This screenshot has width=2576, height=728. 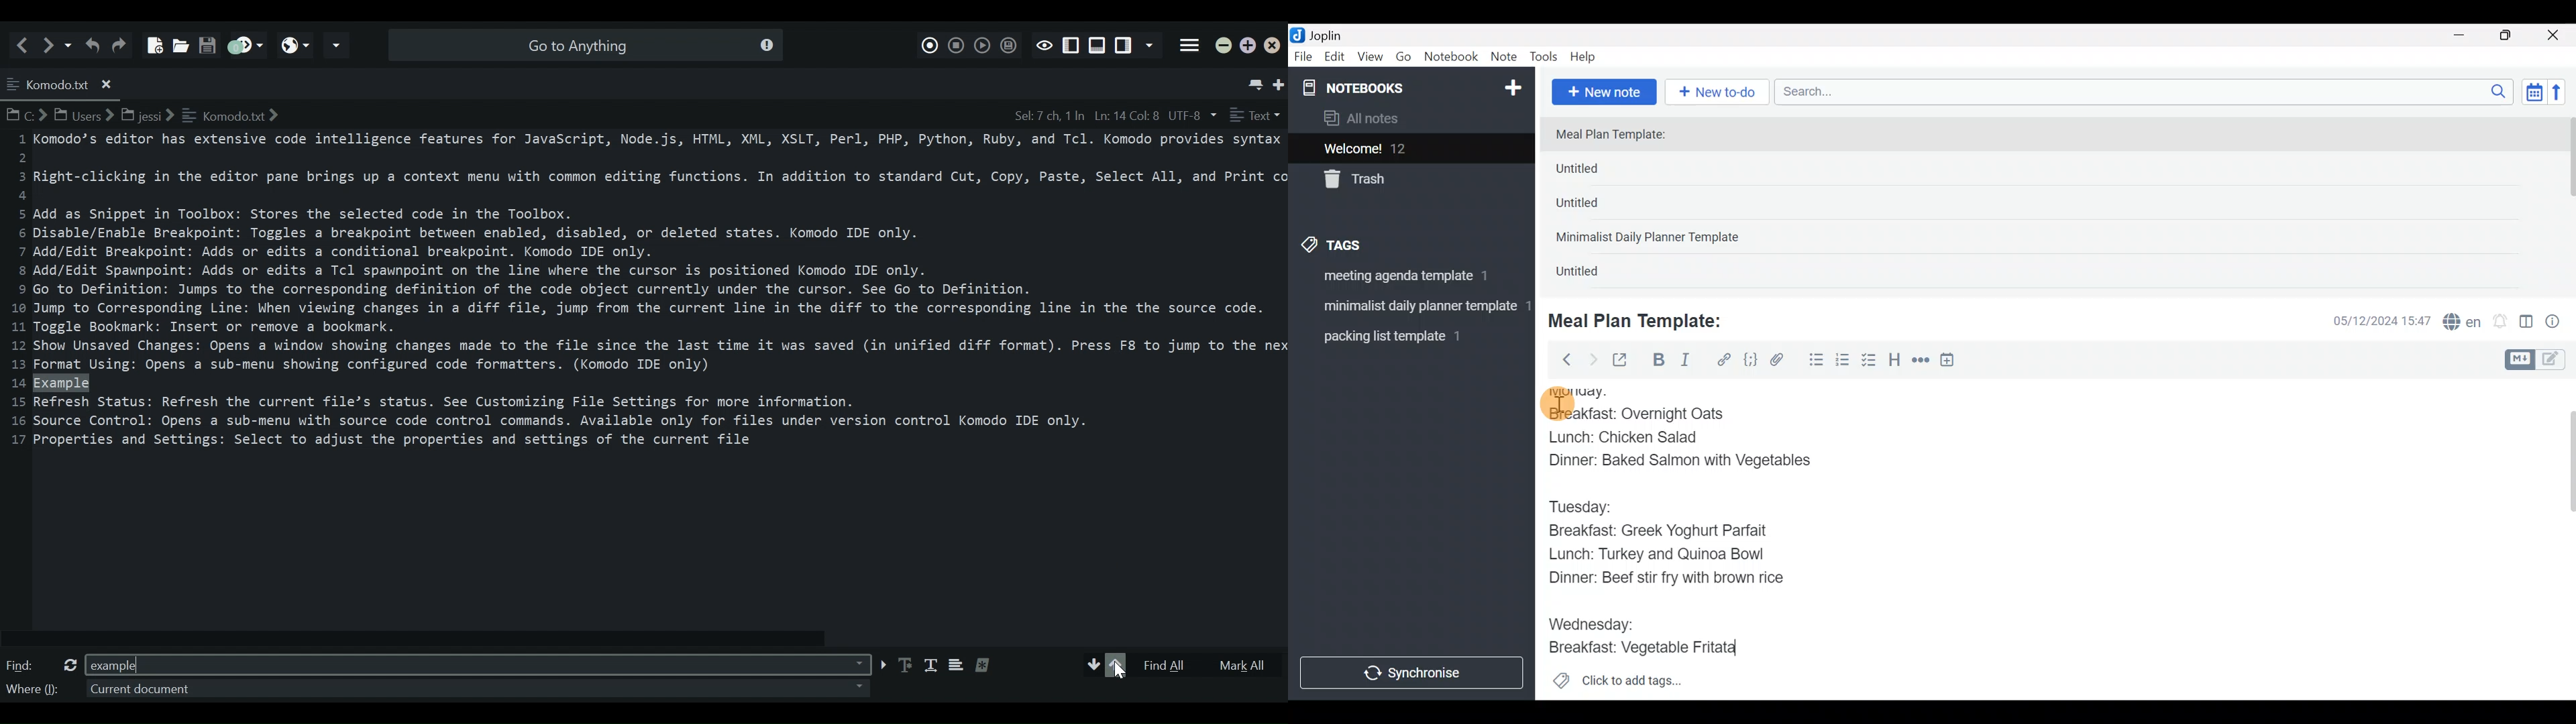 I want to click on refresh, so click(x=67, y=664).